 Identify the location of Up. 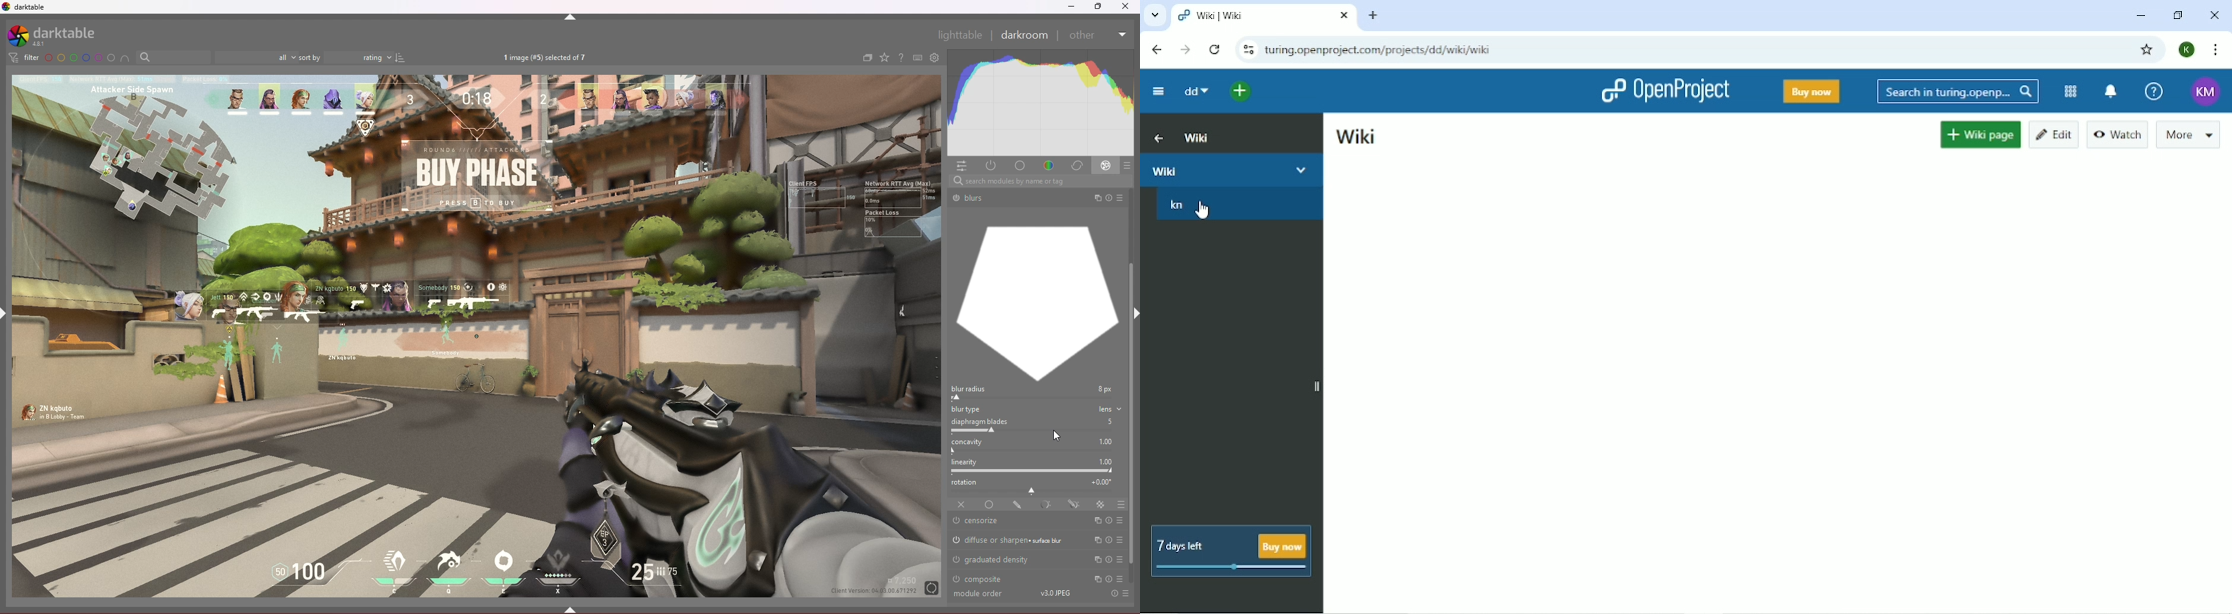
(1159, 137).